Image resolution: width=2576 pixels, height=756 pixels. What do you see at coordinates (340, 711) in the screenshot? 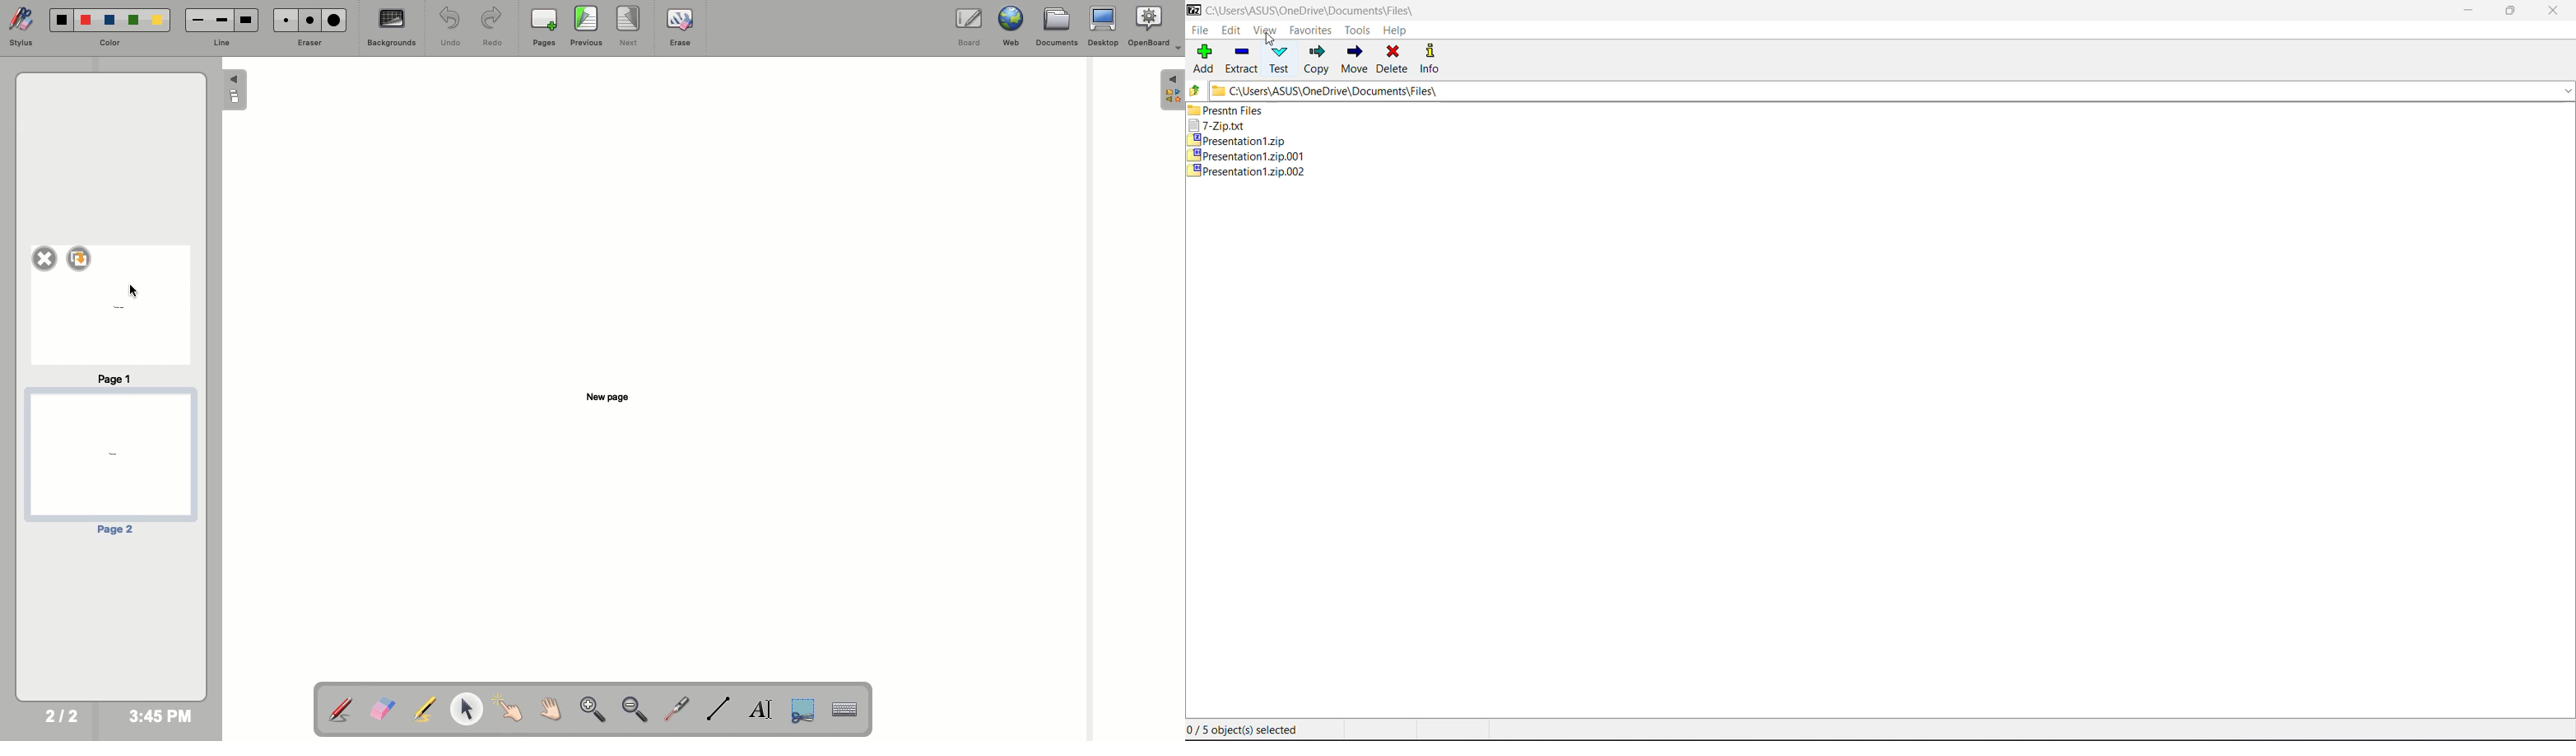
I see `Annotate the document` at bounding box center [340, 711].